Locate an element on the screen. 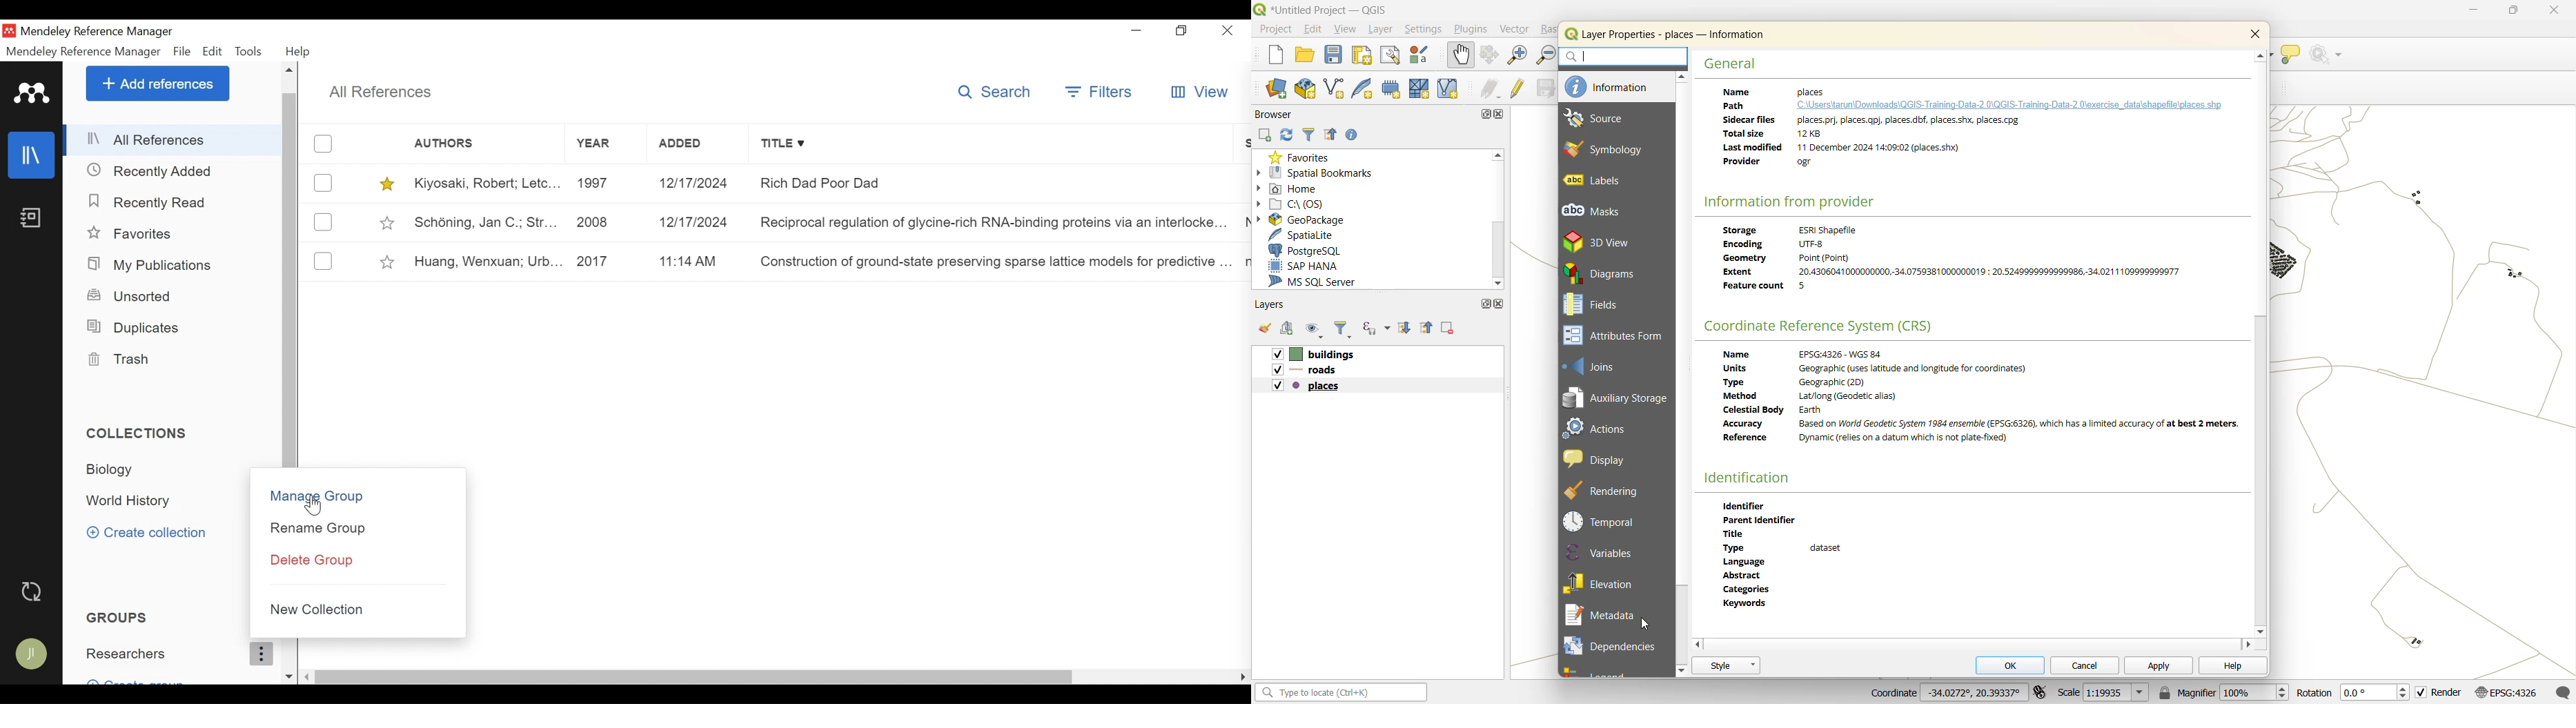 The width and height of the screenshot is (2576, 728). 1997 is located at coordinates (605, 184).